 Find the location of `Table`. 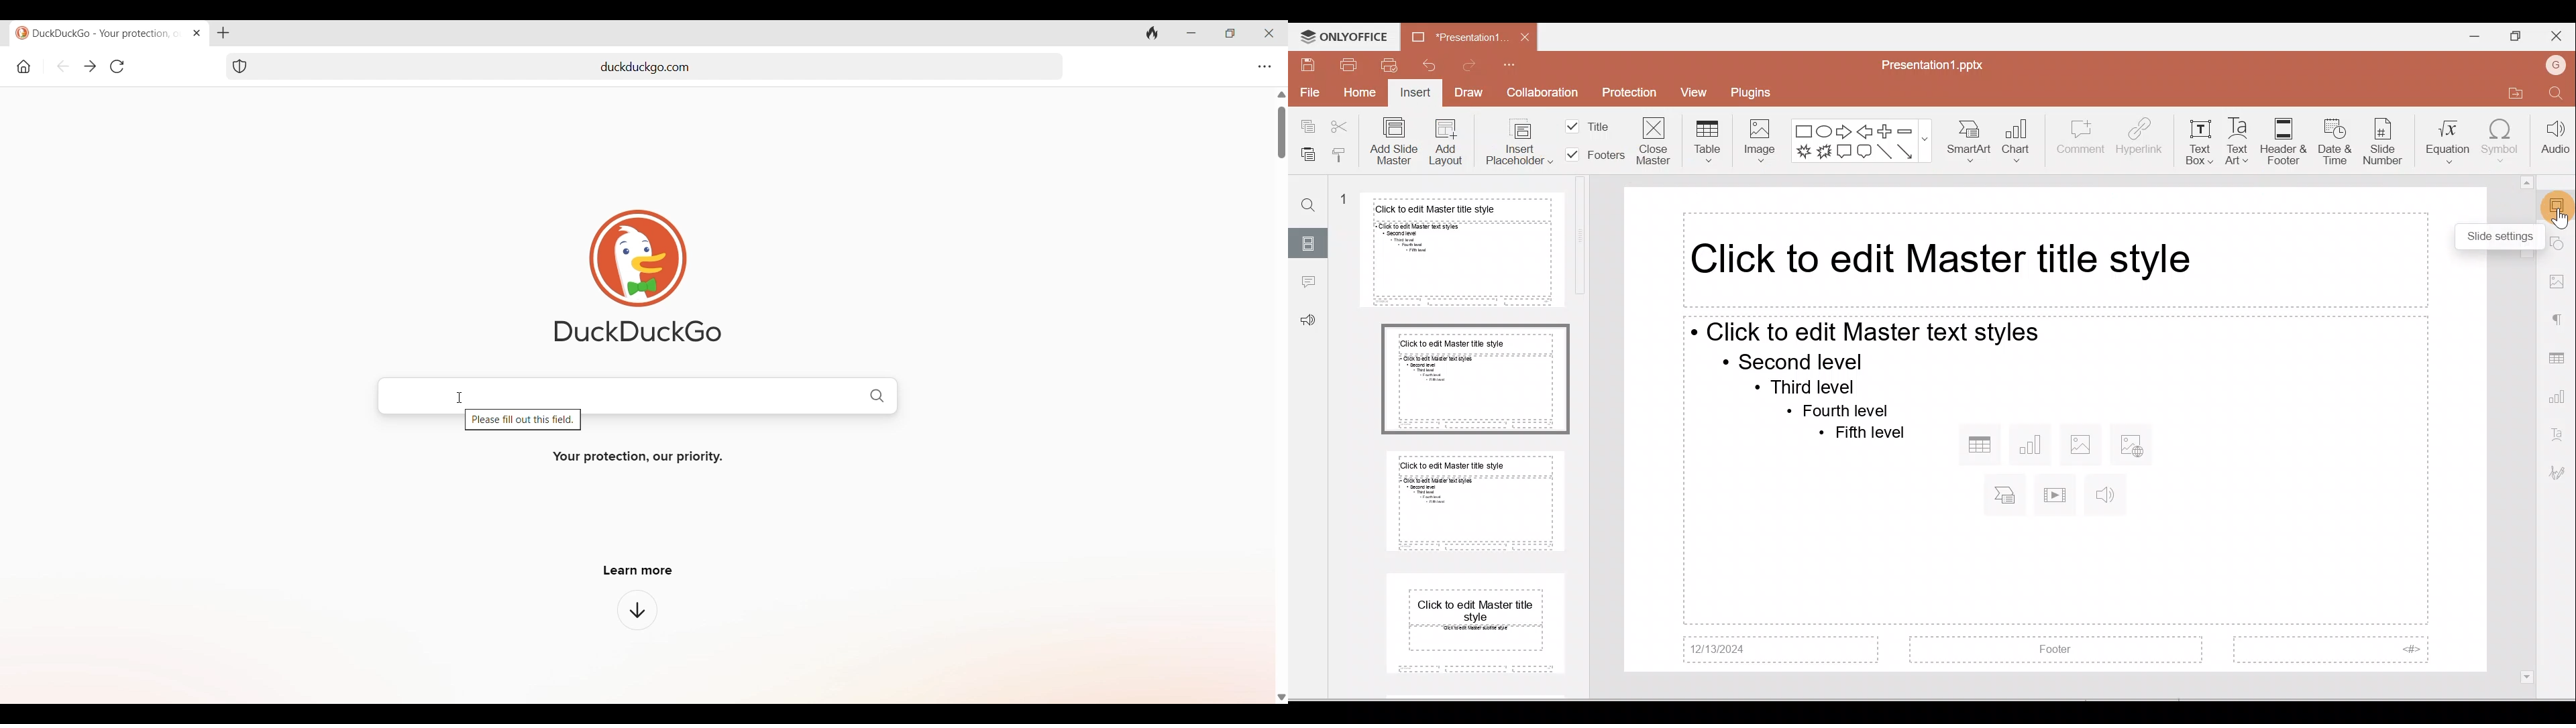

Table is located at coordinates (1704, 139).